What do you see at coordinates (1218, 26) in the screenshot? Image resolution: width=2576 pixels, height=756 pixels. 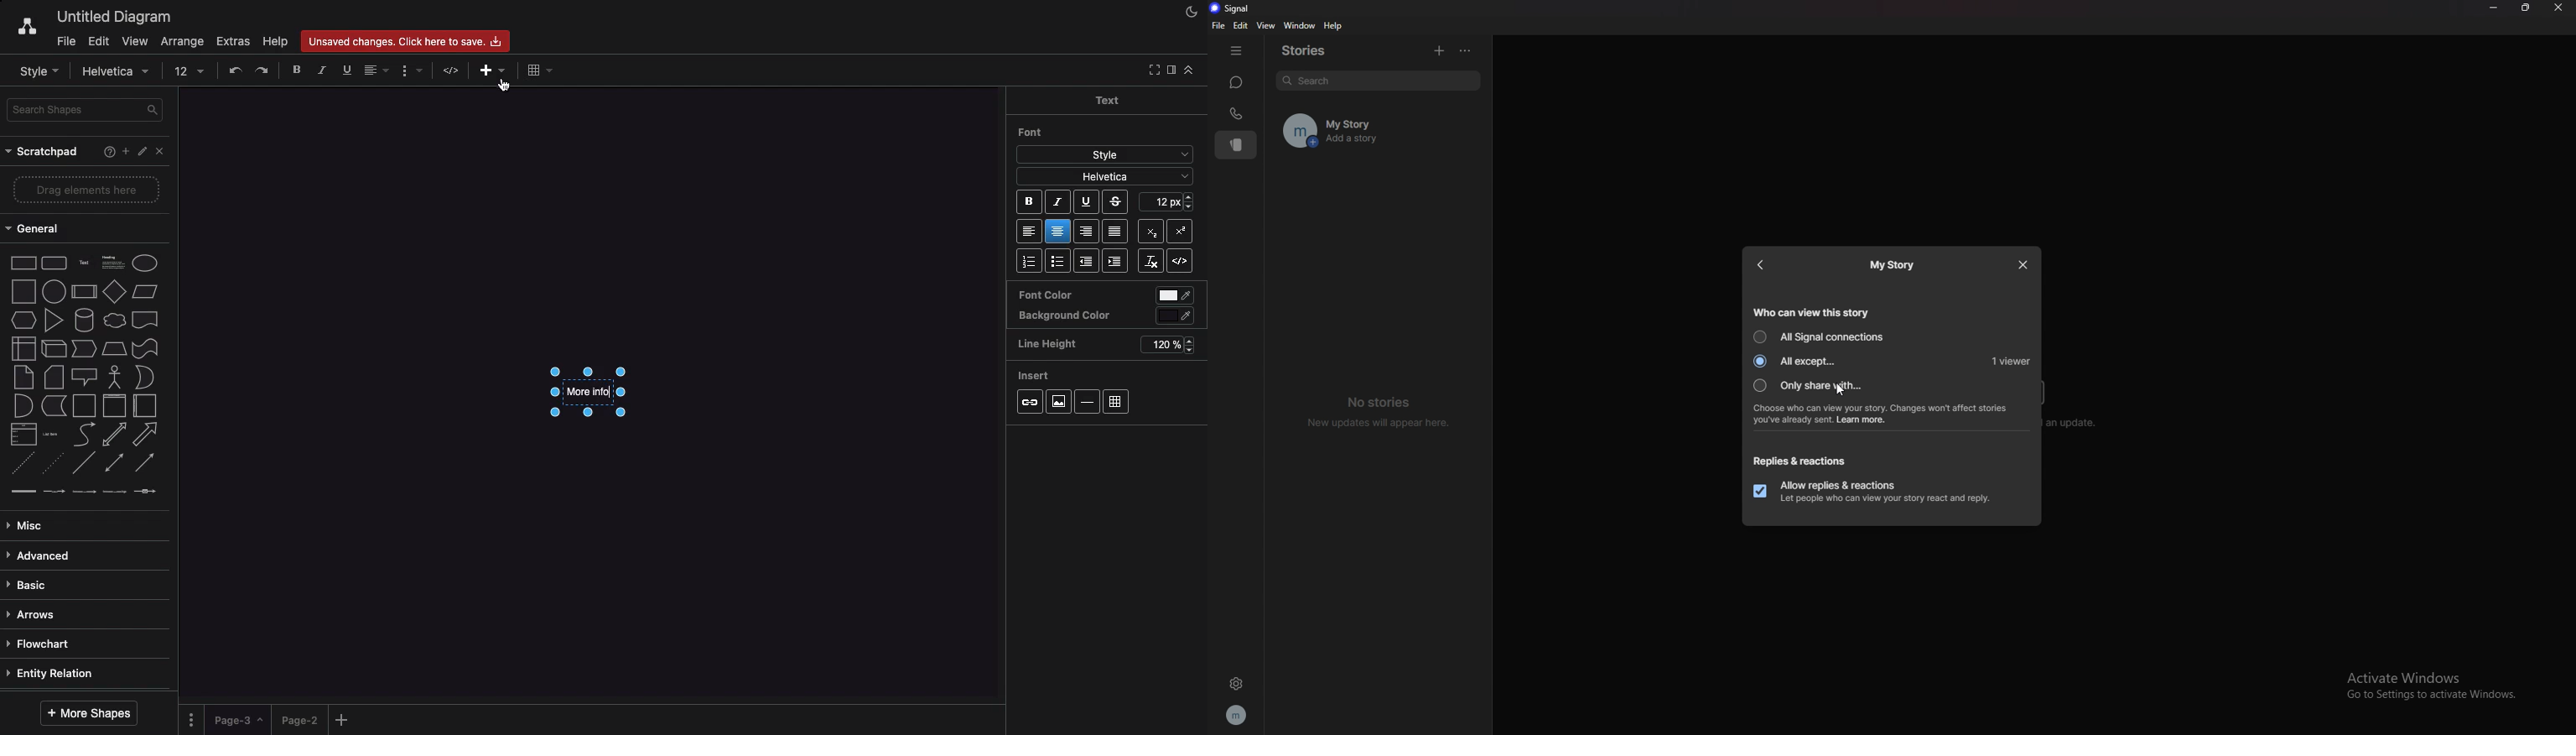 I see `file` at bounding box center [1218, 26].